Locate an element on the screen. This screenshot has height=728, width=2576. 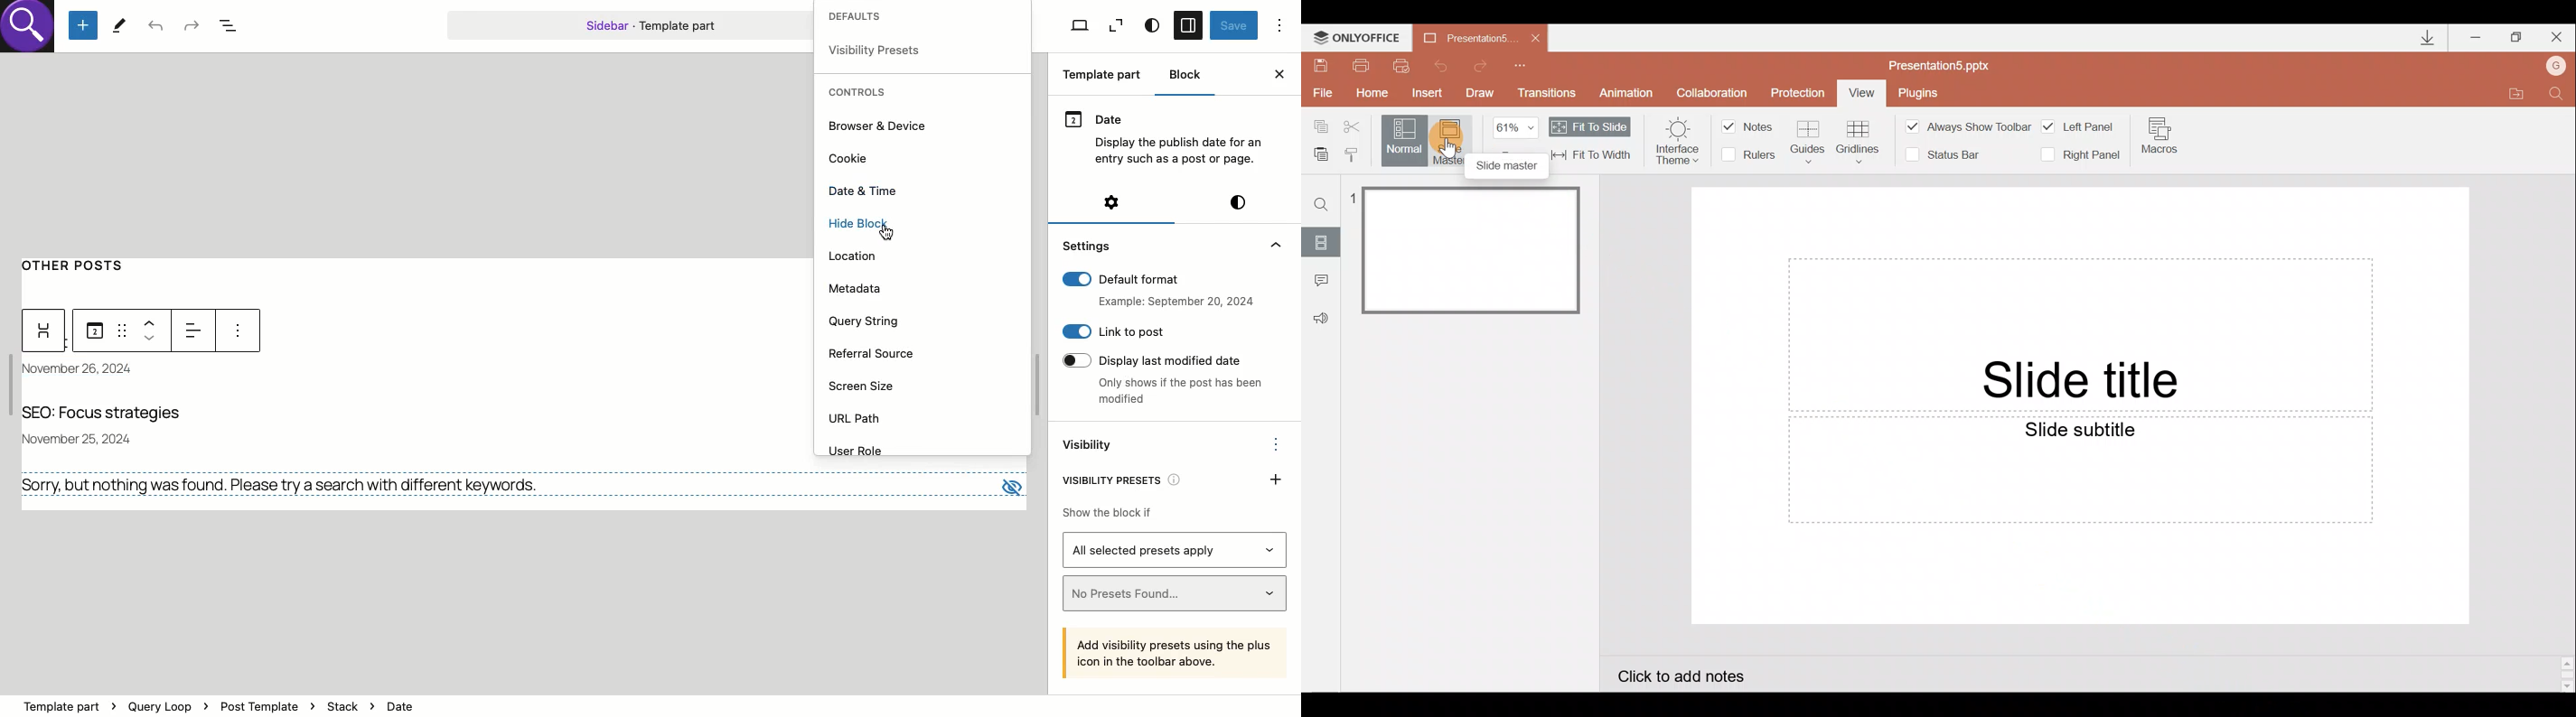
Insert is located at coordinates (1428, 94).